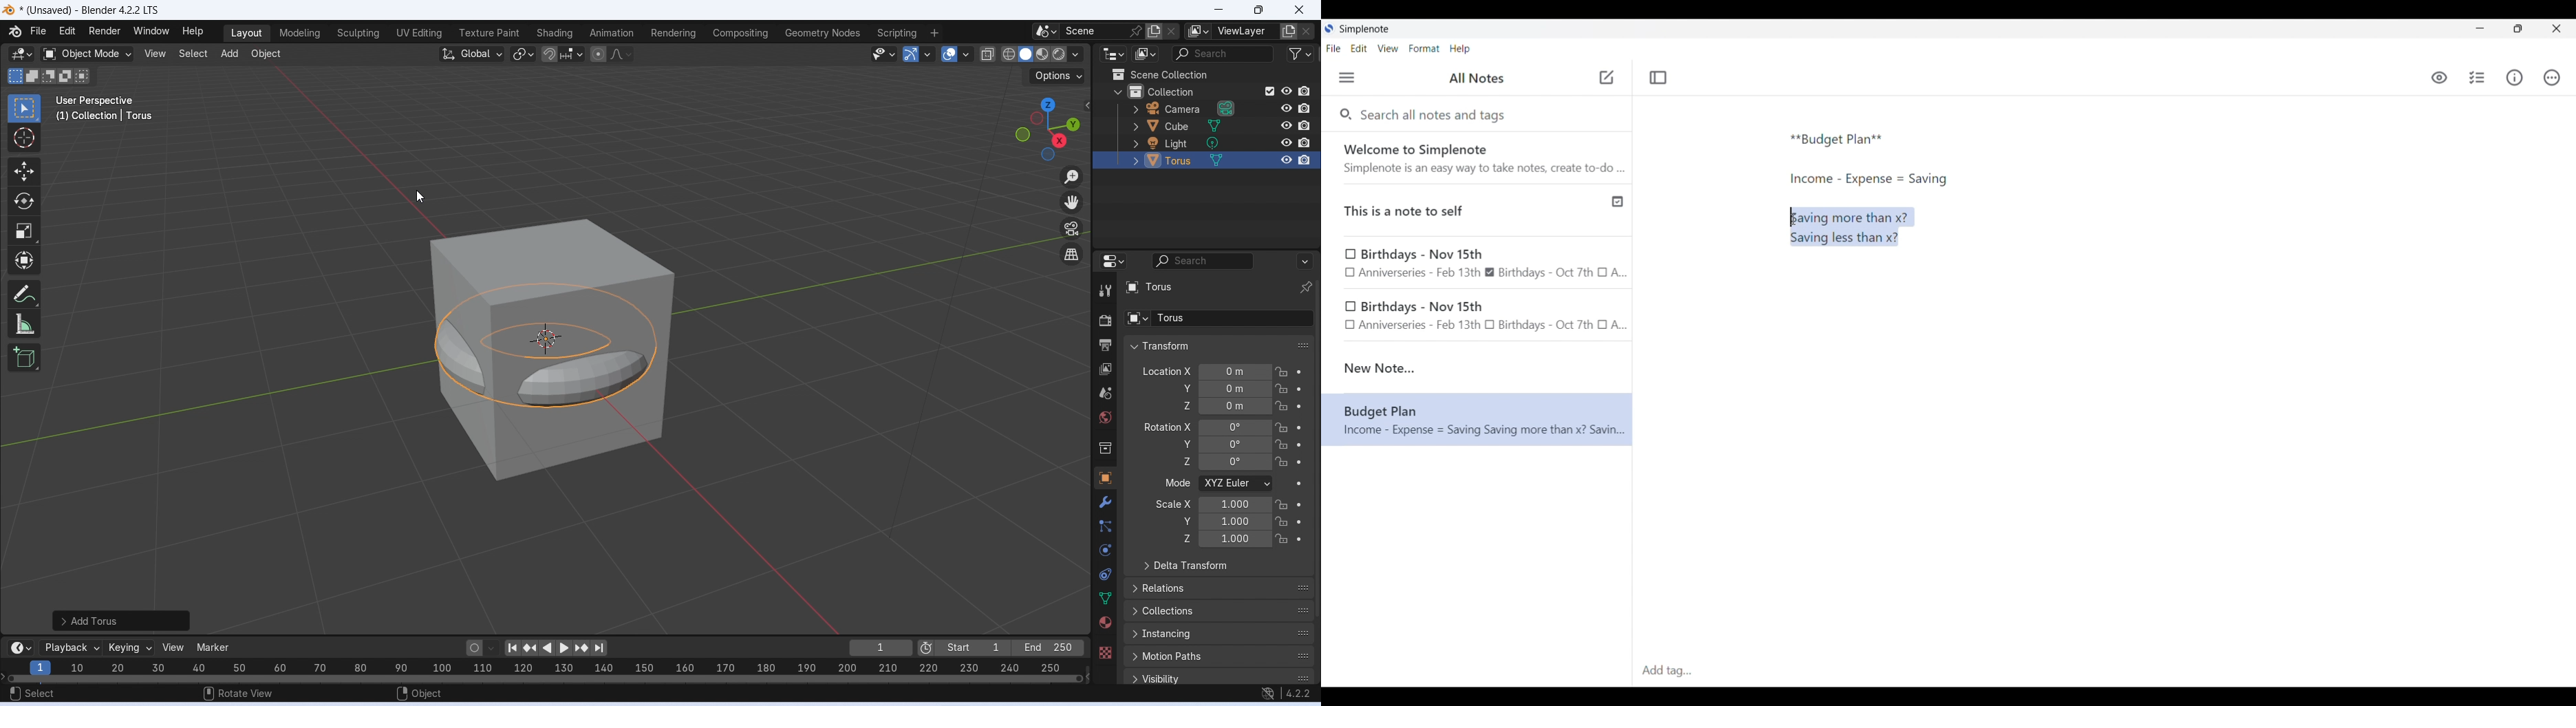 The image size is (2576, 728). I want to click on Click to type in tags, so click(2104, 671).